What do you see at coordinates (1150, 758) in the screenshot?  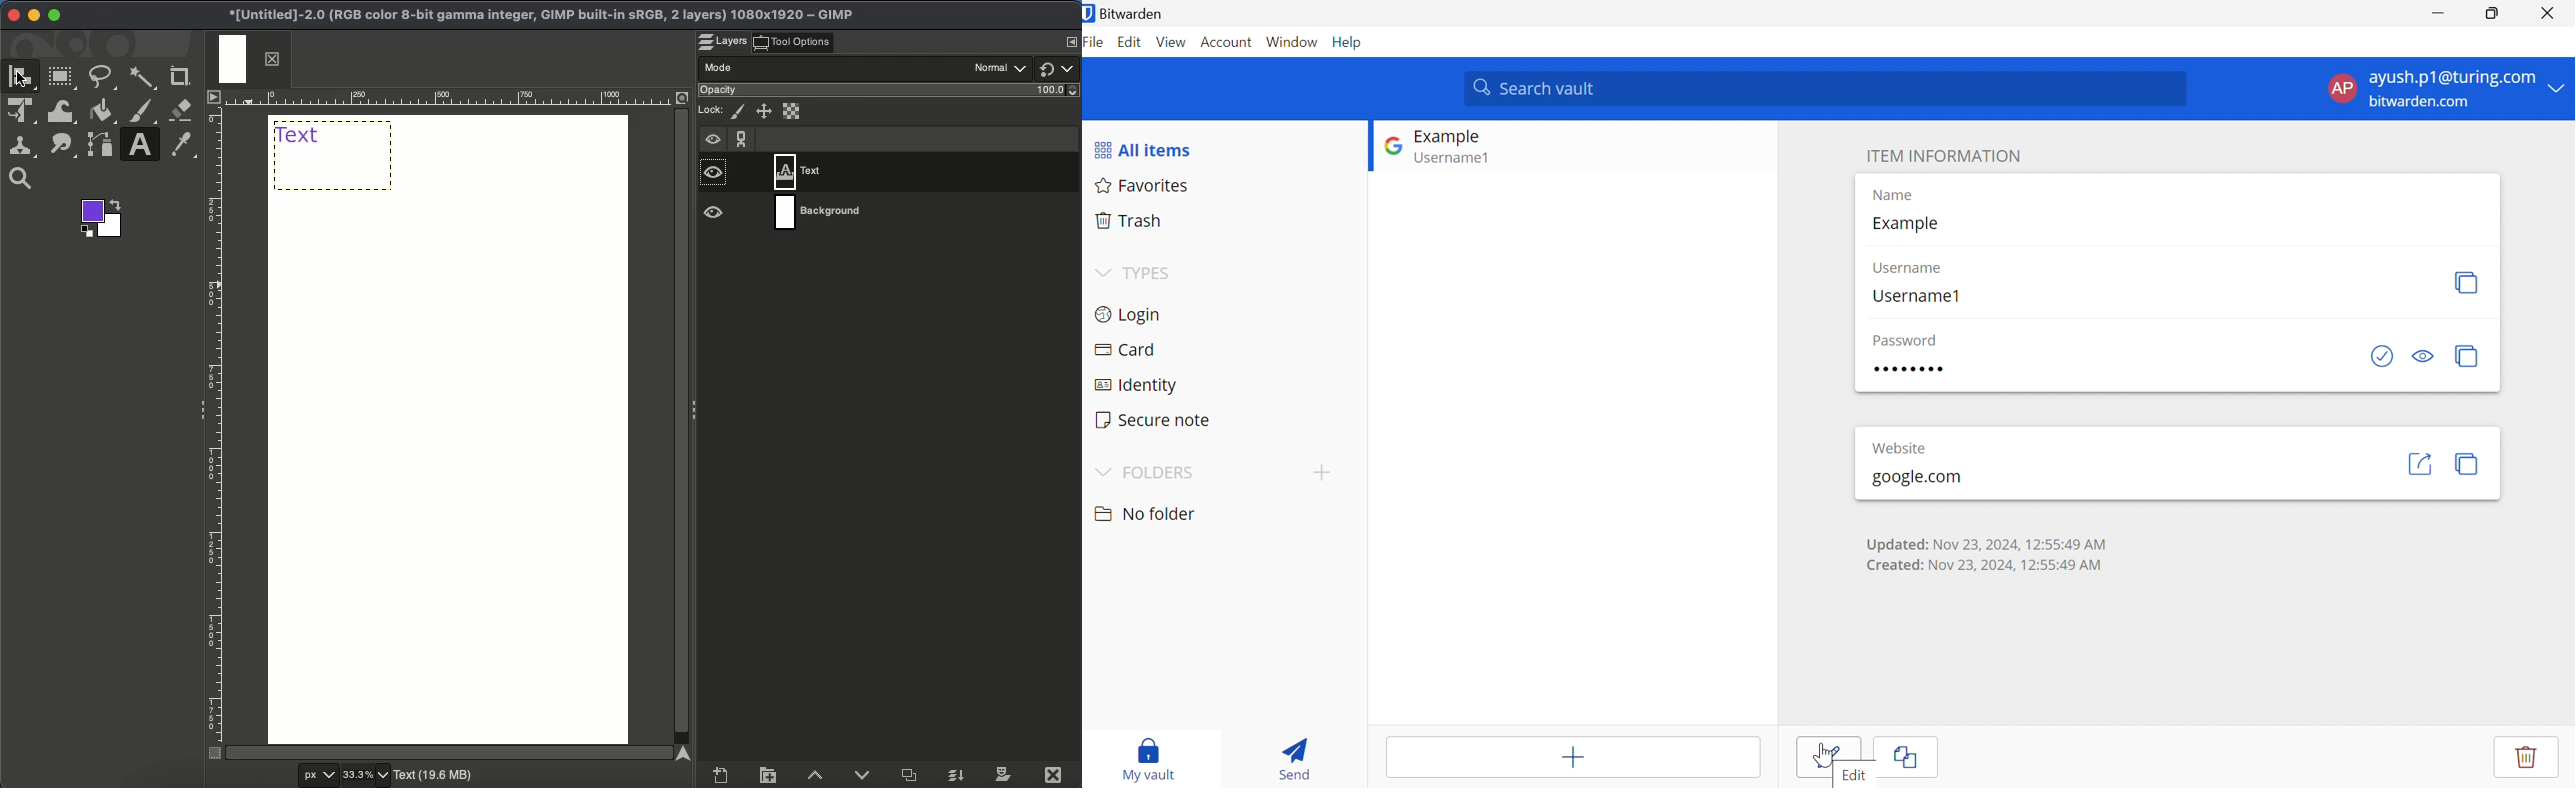 I see `My vault` at bounding box center [1150, 758].